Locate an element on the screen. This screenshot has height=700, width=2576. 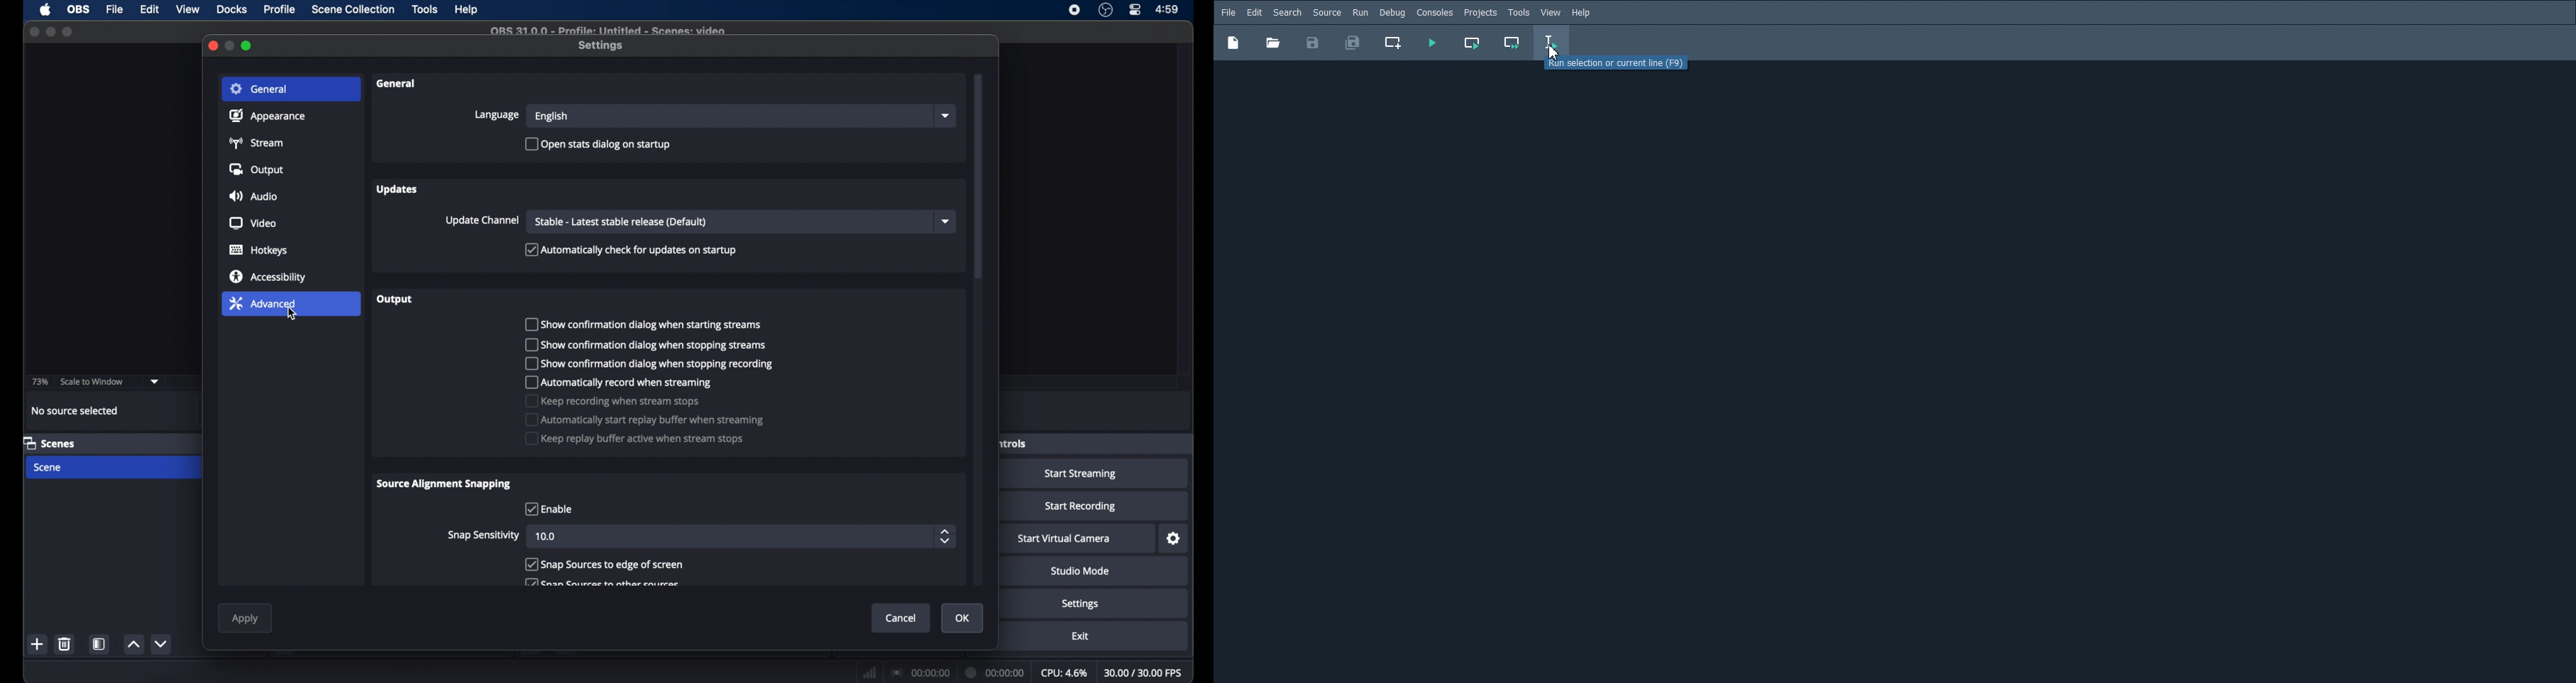
Keep recording the stream stops is located at coordinates (614, 401).